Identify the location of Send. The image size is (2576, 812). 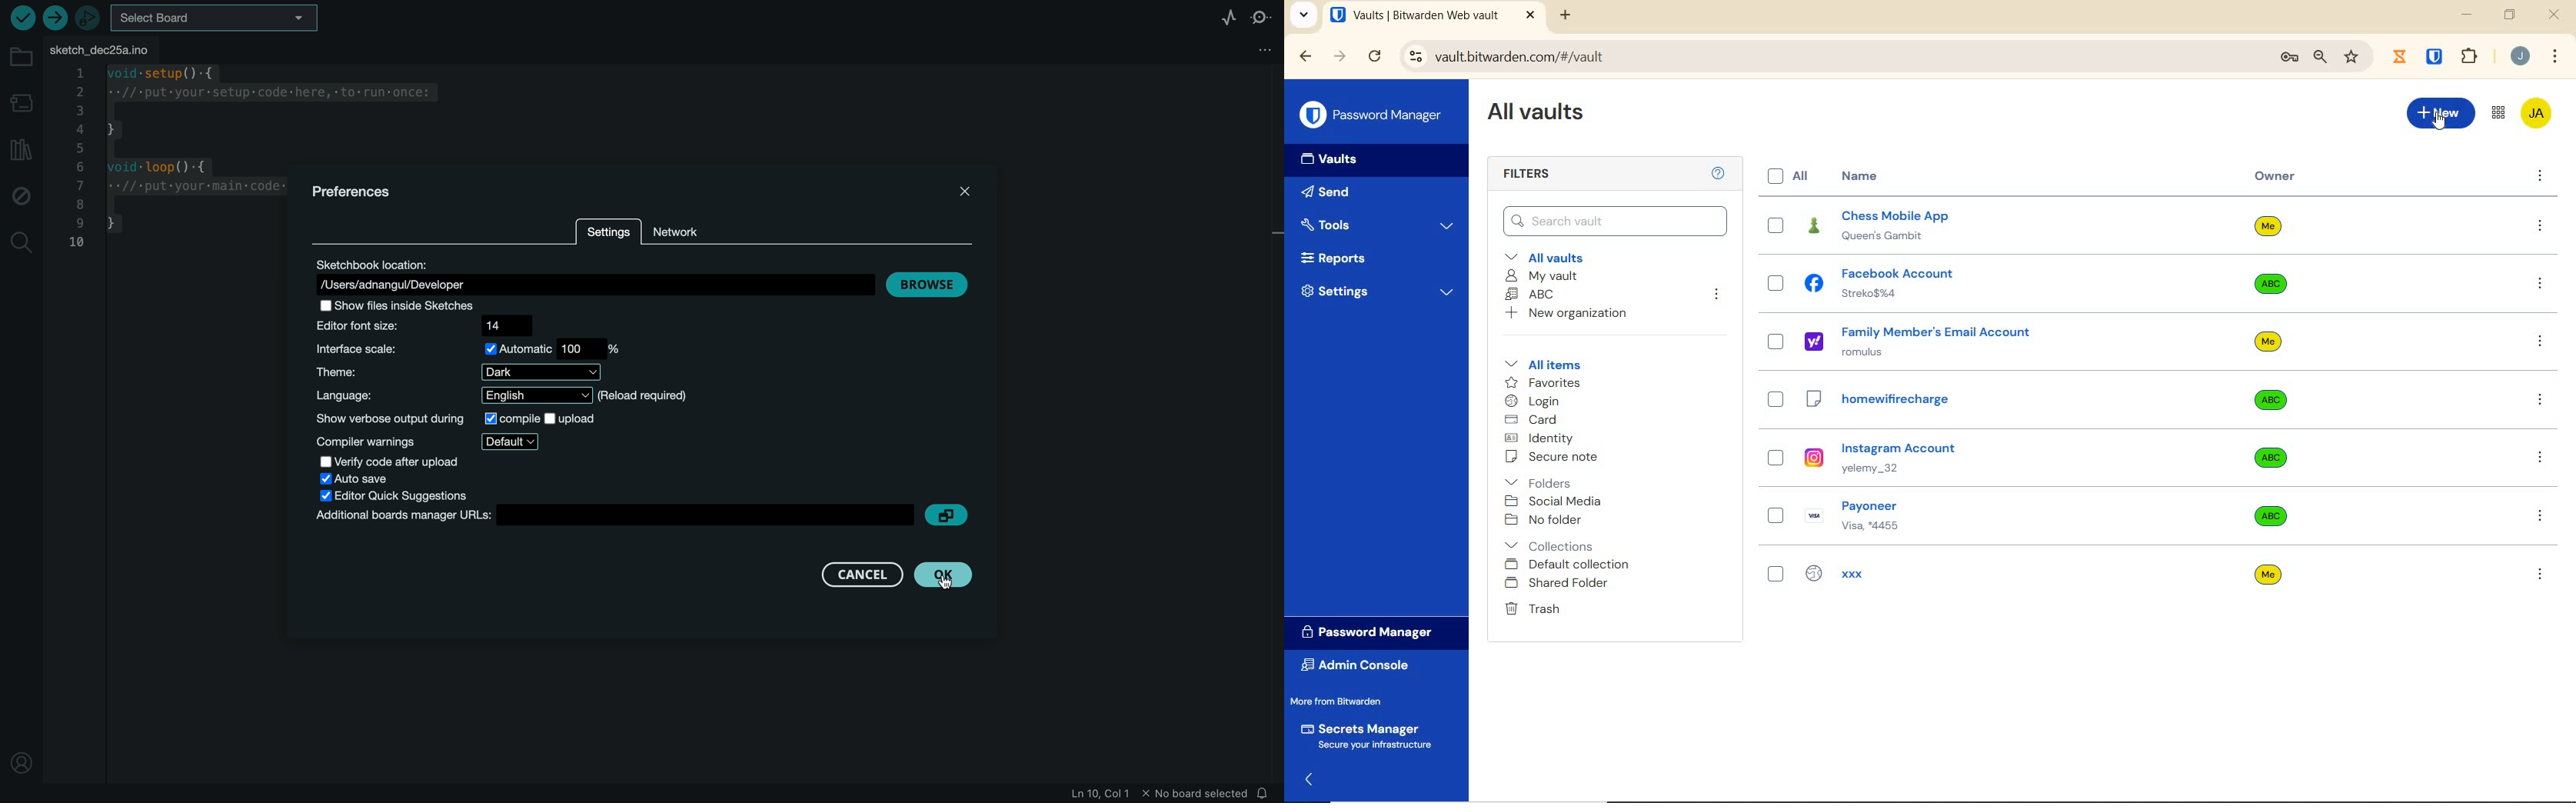
(1354, 195).